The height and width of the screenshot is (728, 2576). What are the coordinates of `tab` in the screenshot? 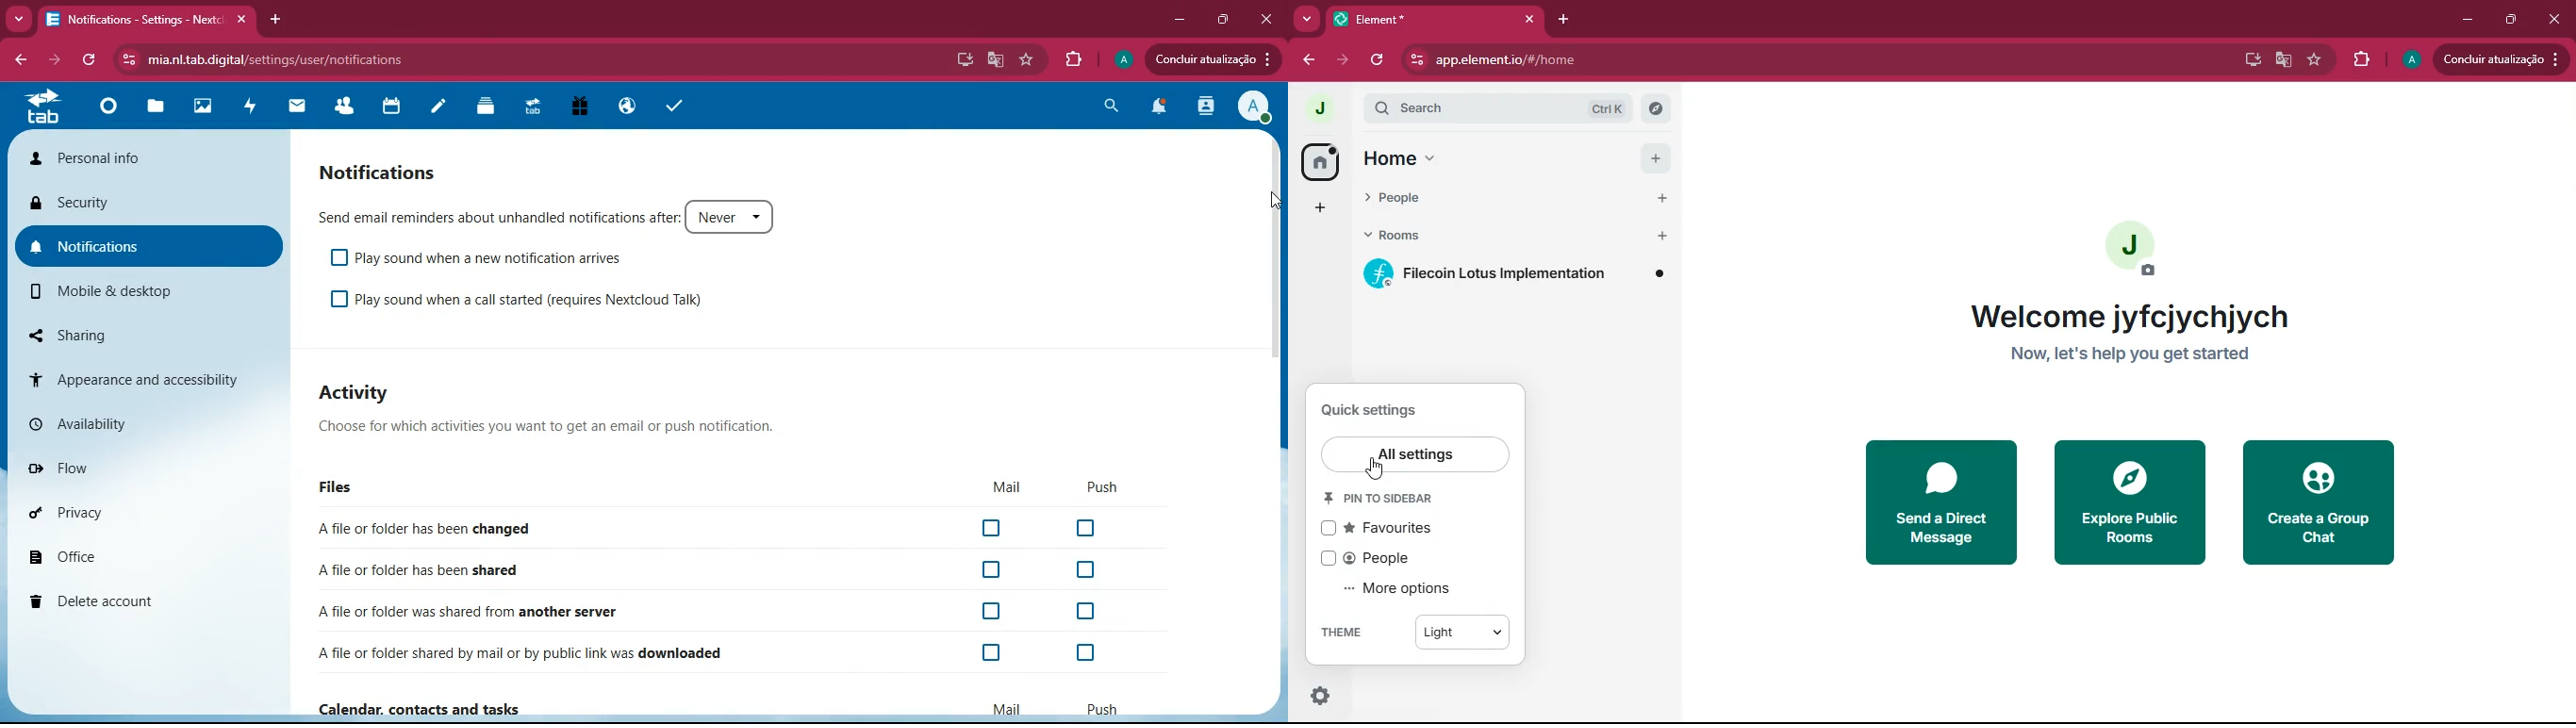 It's located at (537, 107).